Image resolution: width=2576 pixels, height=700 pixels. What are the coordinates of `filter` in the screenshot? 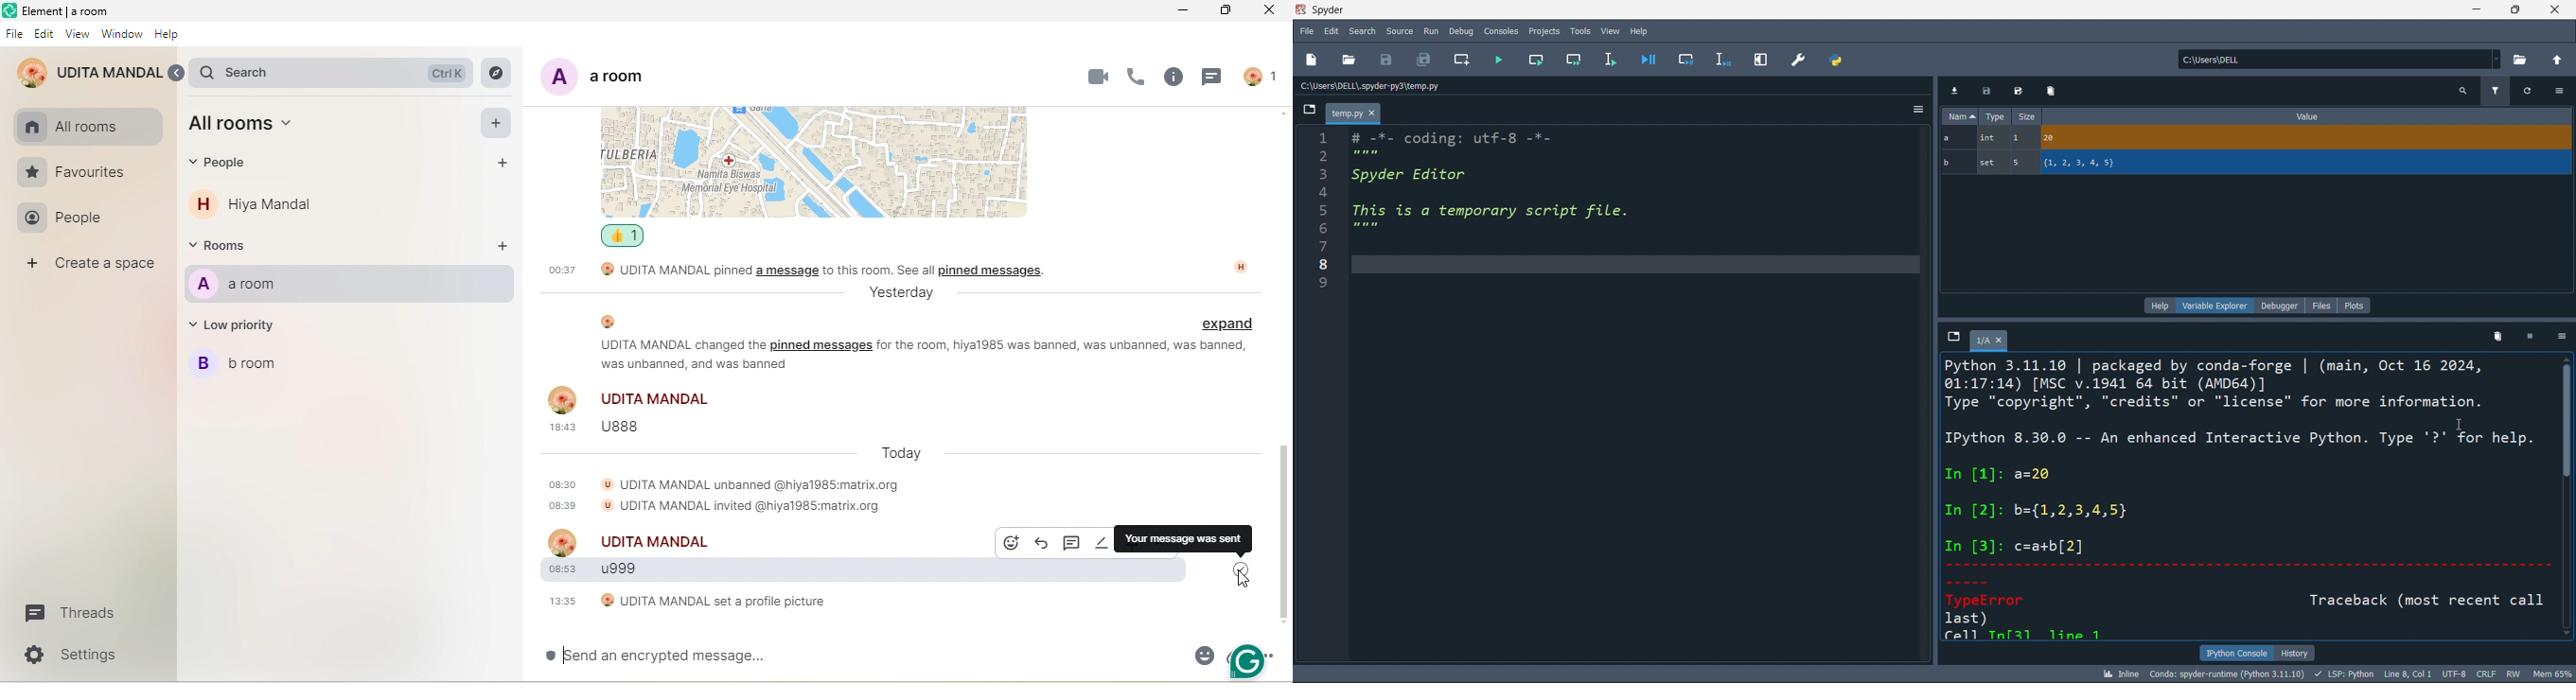 It's located at (2495, 90).